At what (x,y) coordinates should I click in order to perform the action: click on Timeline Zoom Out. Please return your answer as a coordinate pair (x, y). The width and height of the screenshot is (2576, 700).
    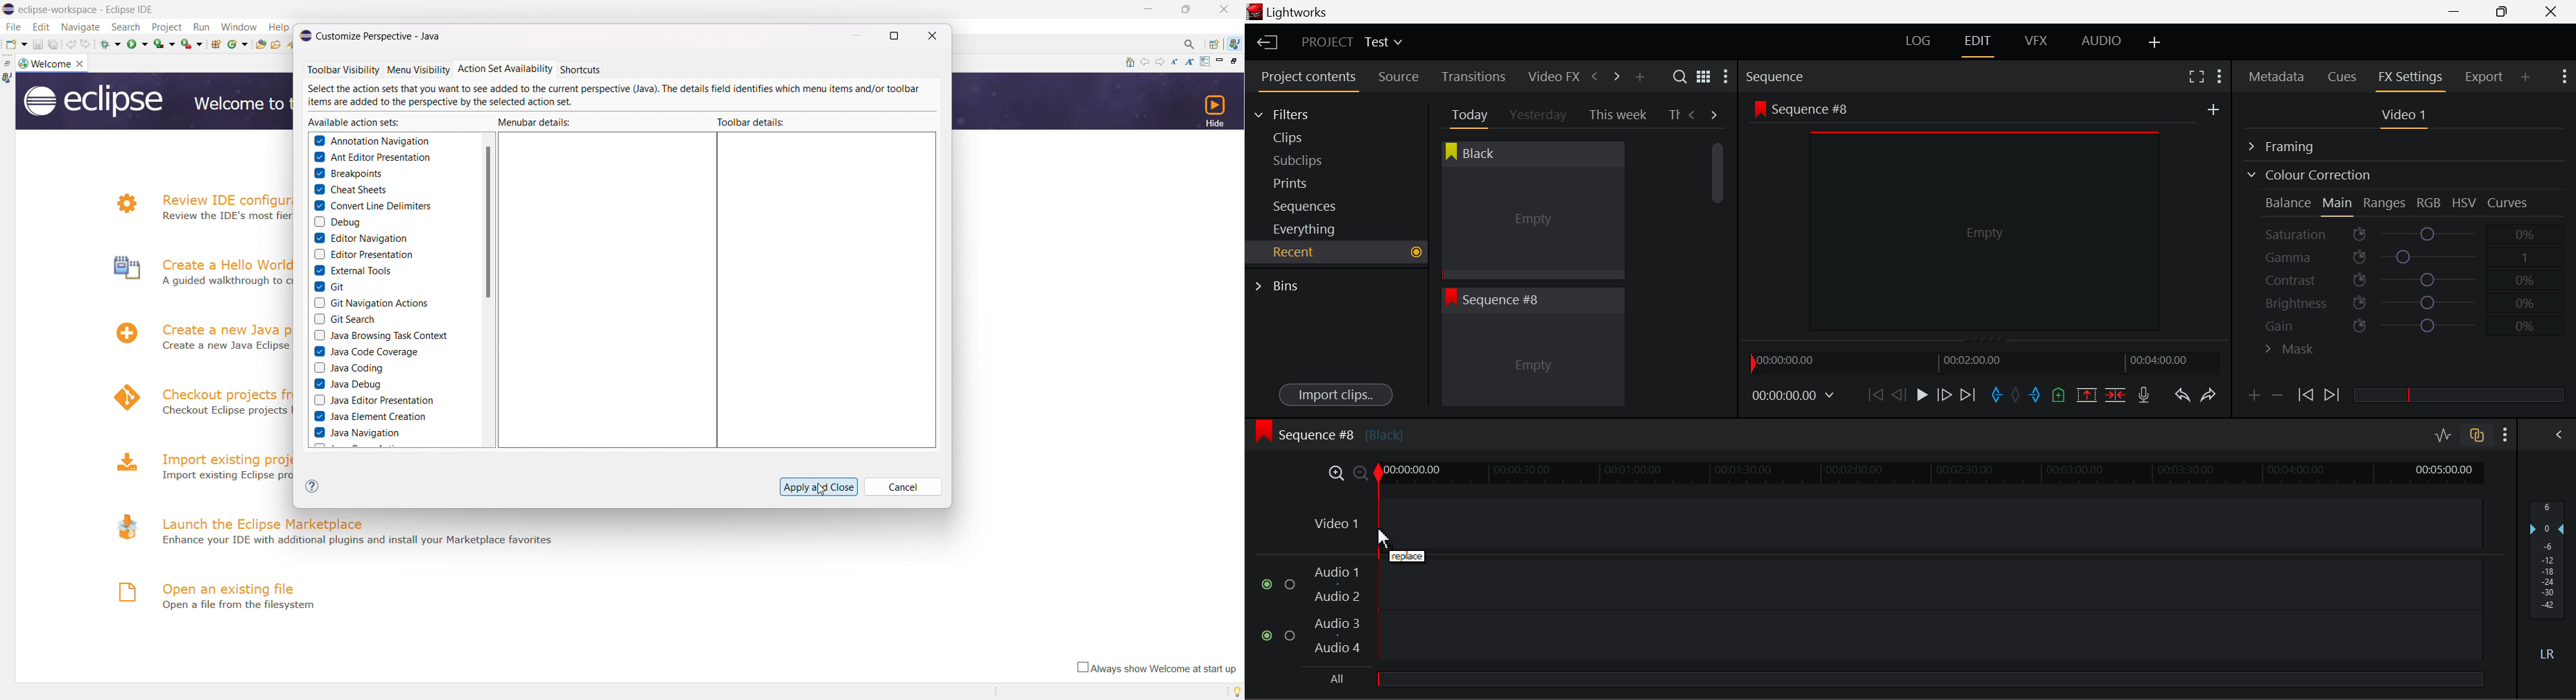
    Looking at the image, I should click on (1360, 473).